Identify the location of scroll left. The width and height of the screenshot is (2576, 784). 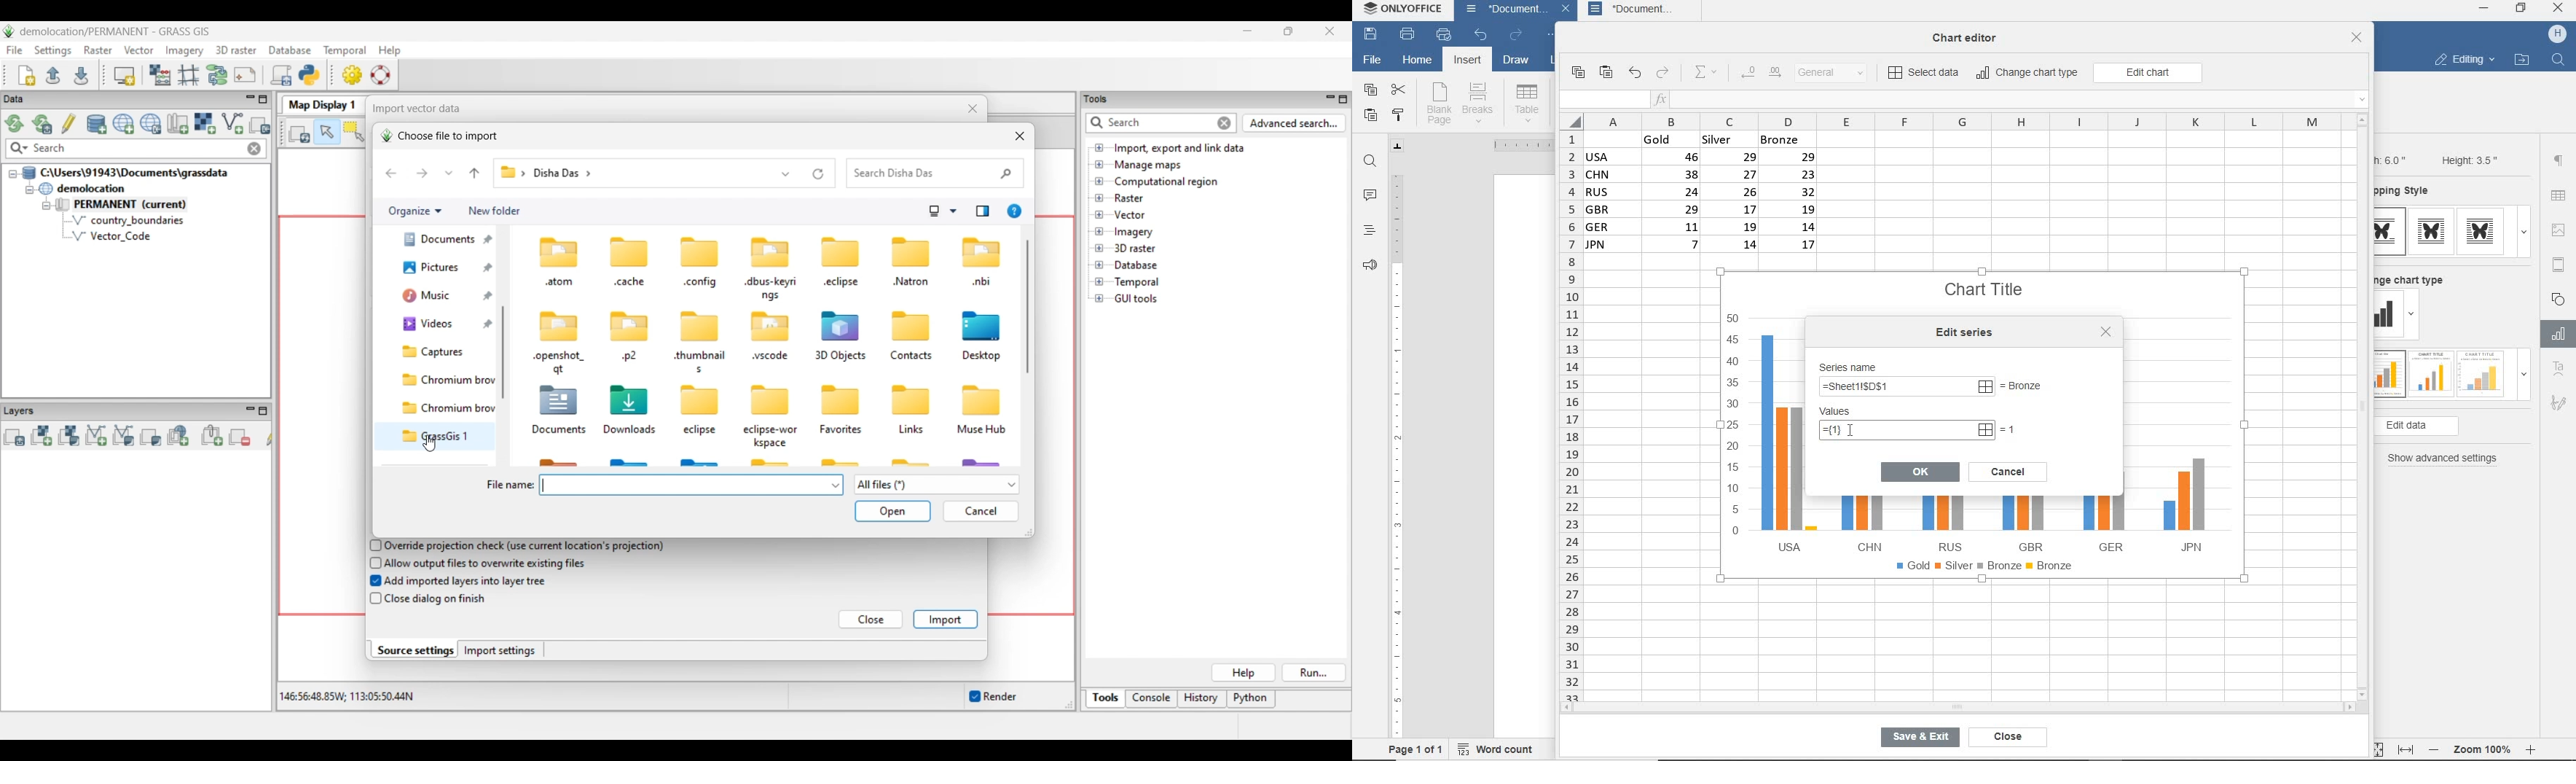
(1571, 709).